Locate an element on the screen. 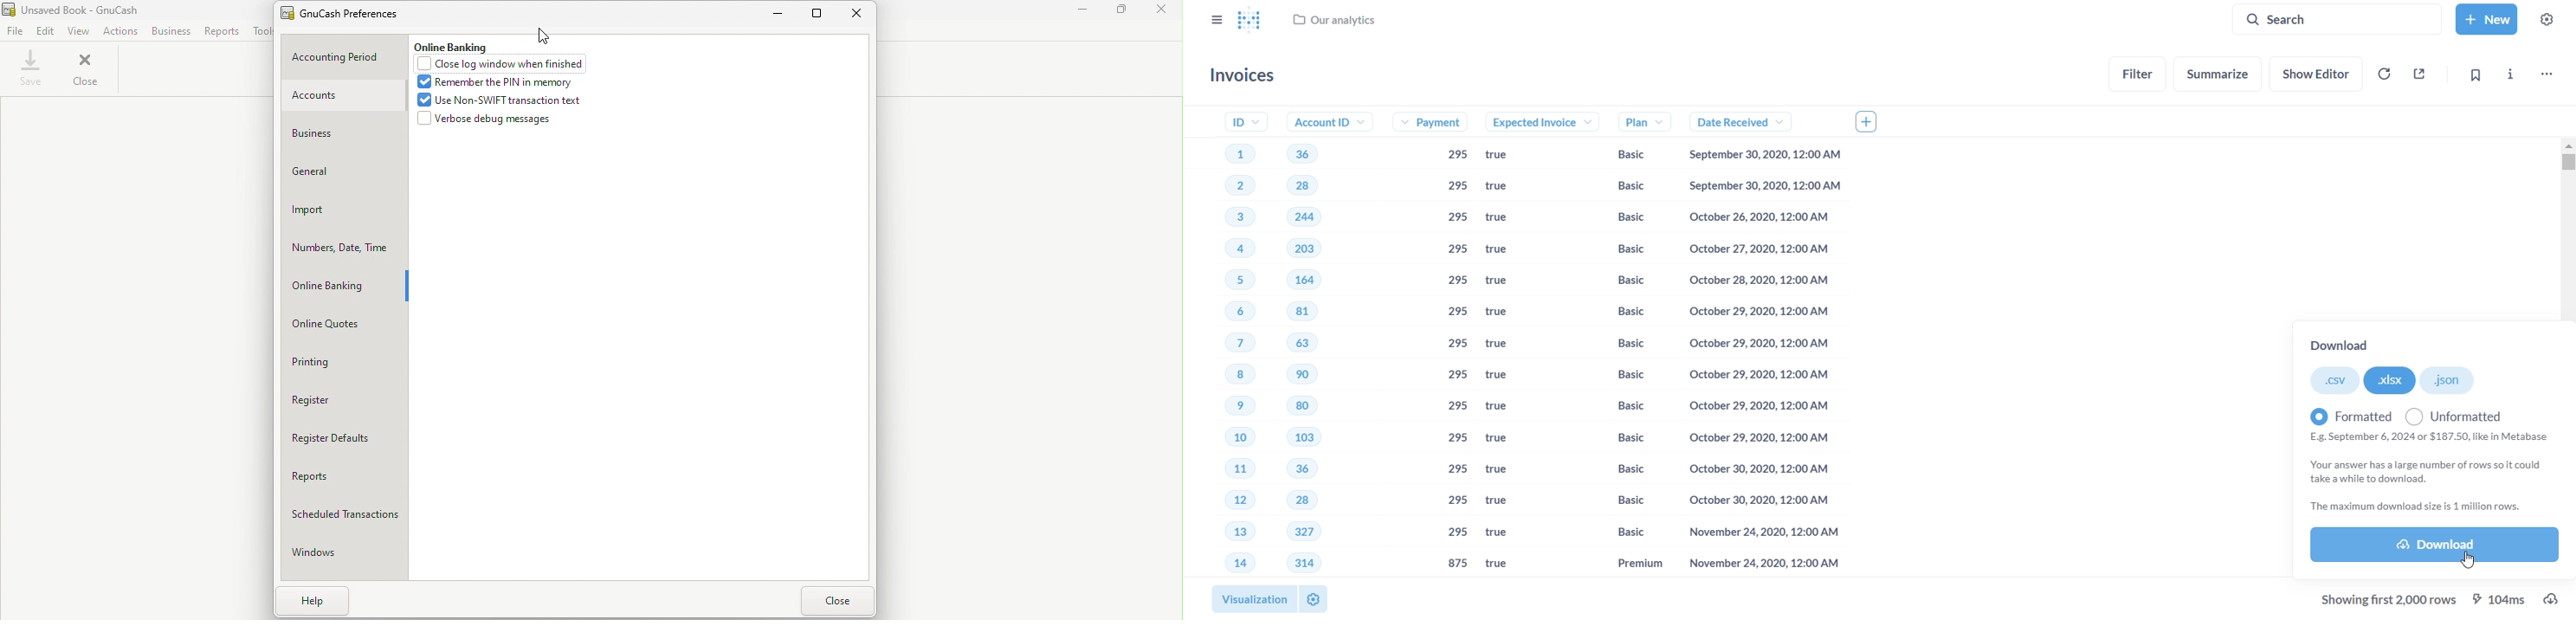  Use non-swift transaction text is located at coordinates (502, 100).